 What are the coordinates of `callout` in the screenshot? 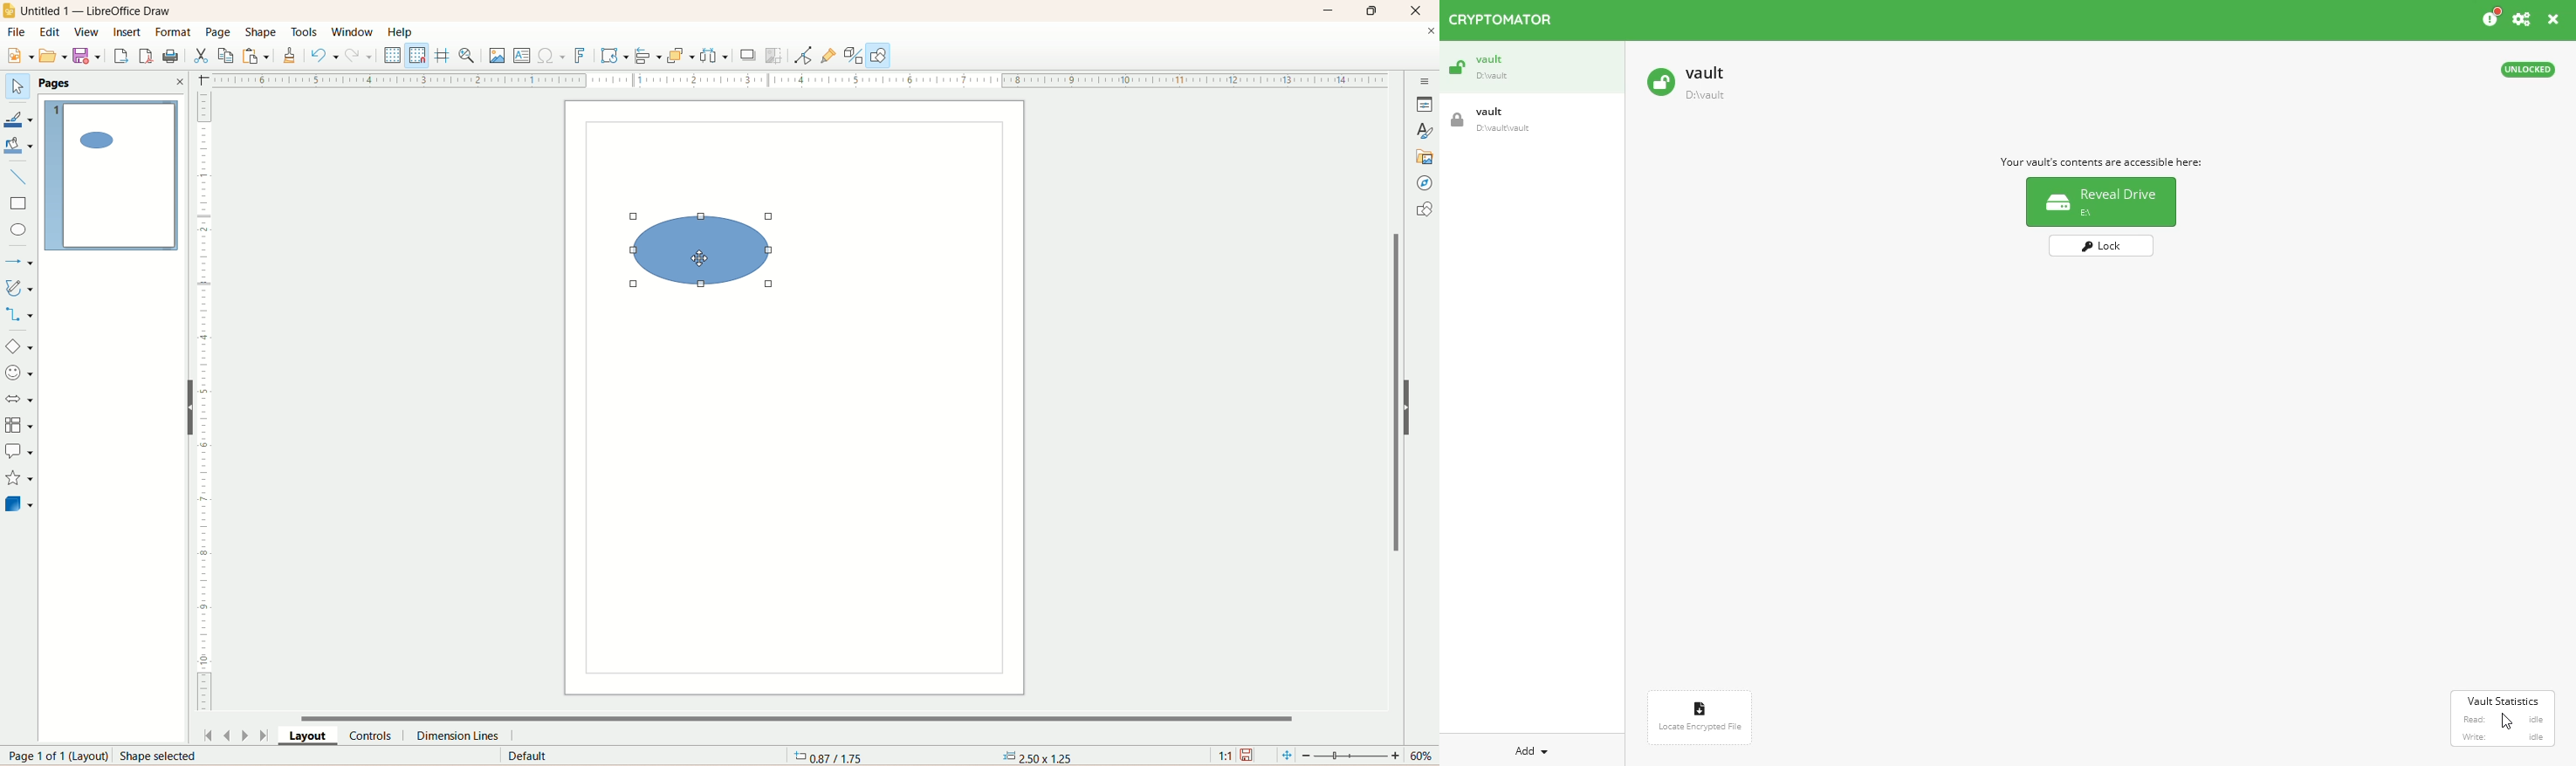 It's located at (18, 452).